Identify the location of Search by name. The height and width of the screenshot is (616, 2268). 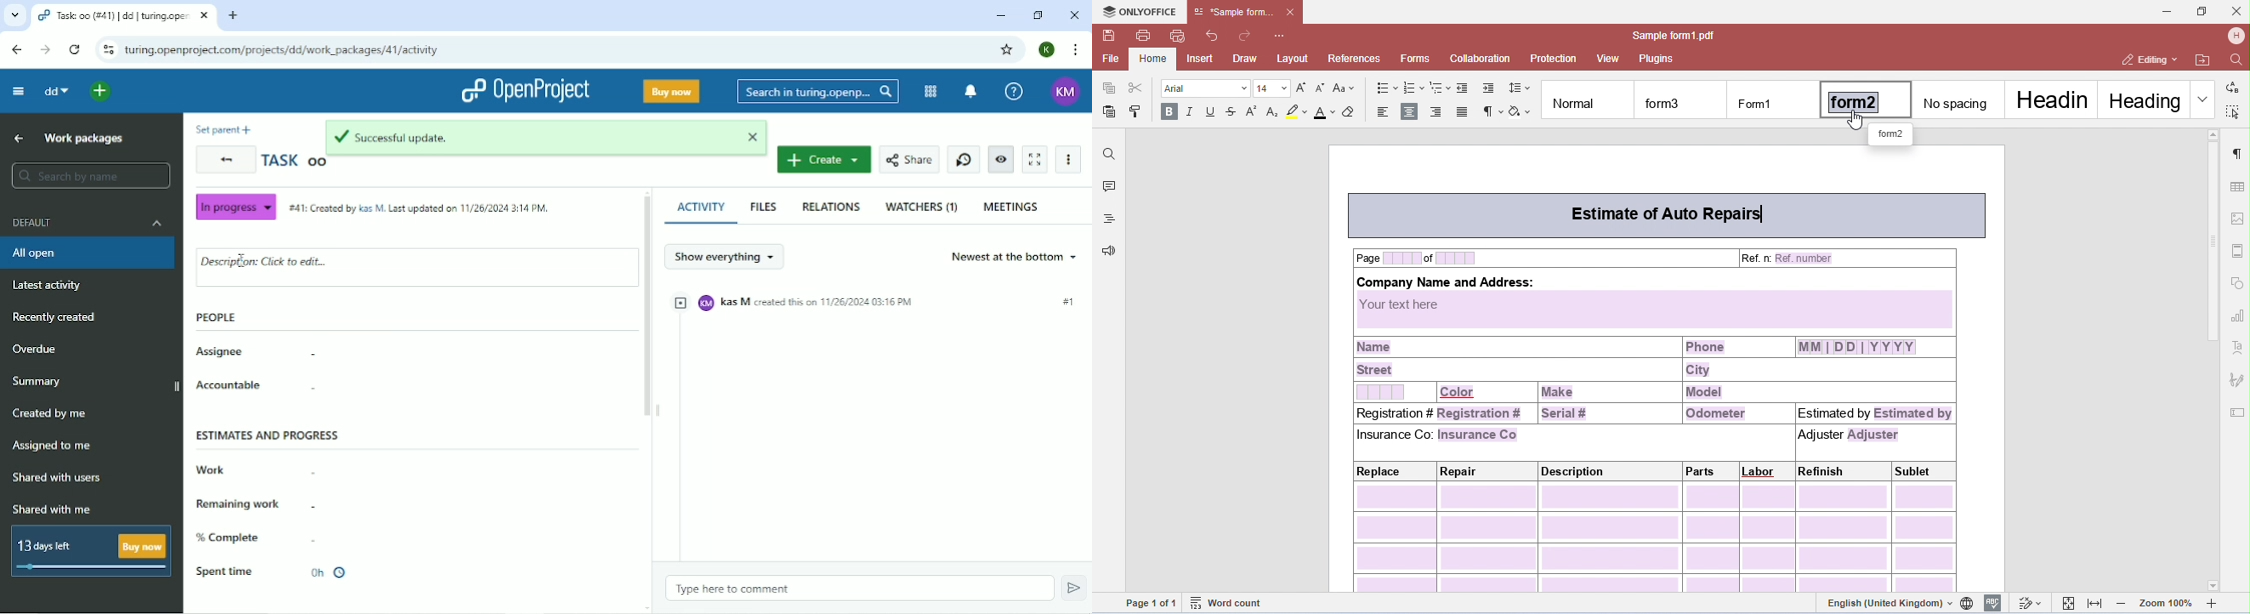
(91, 175).